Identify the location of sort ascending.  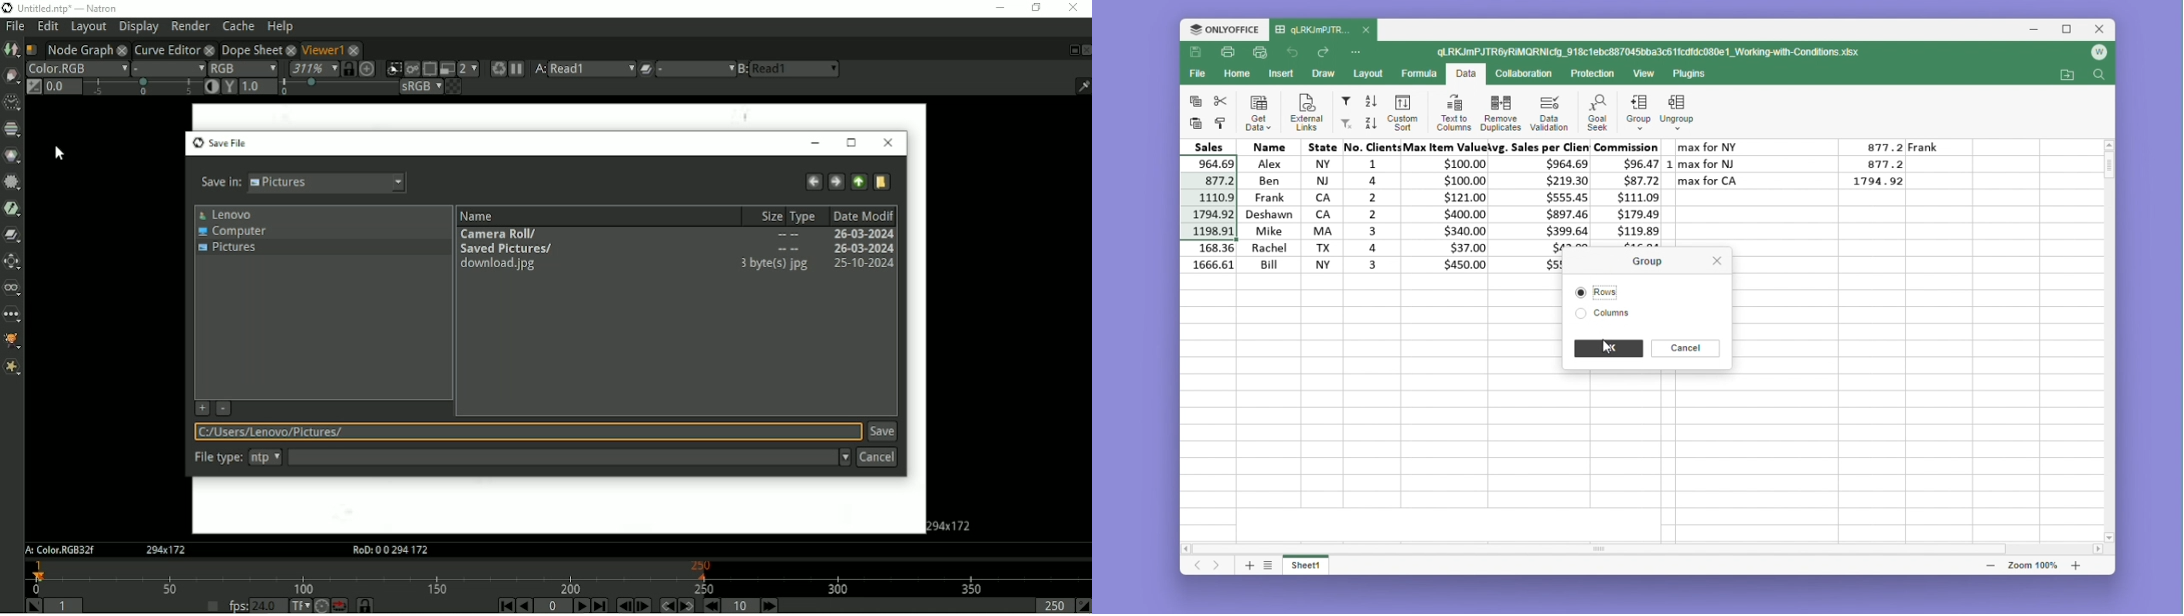
(1372, 101).